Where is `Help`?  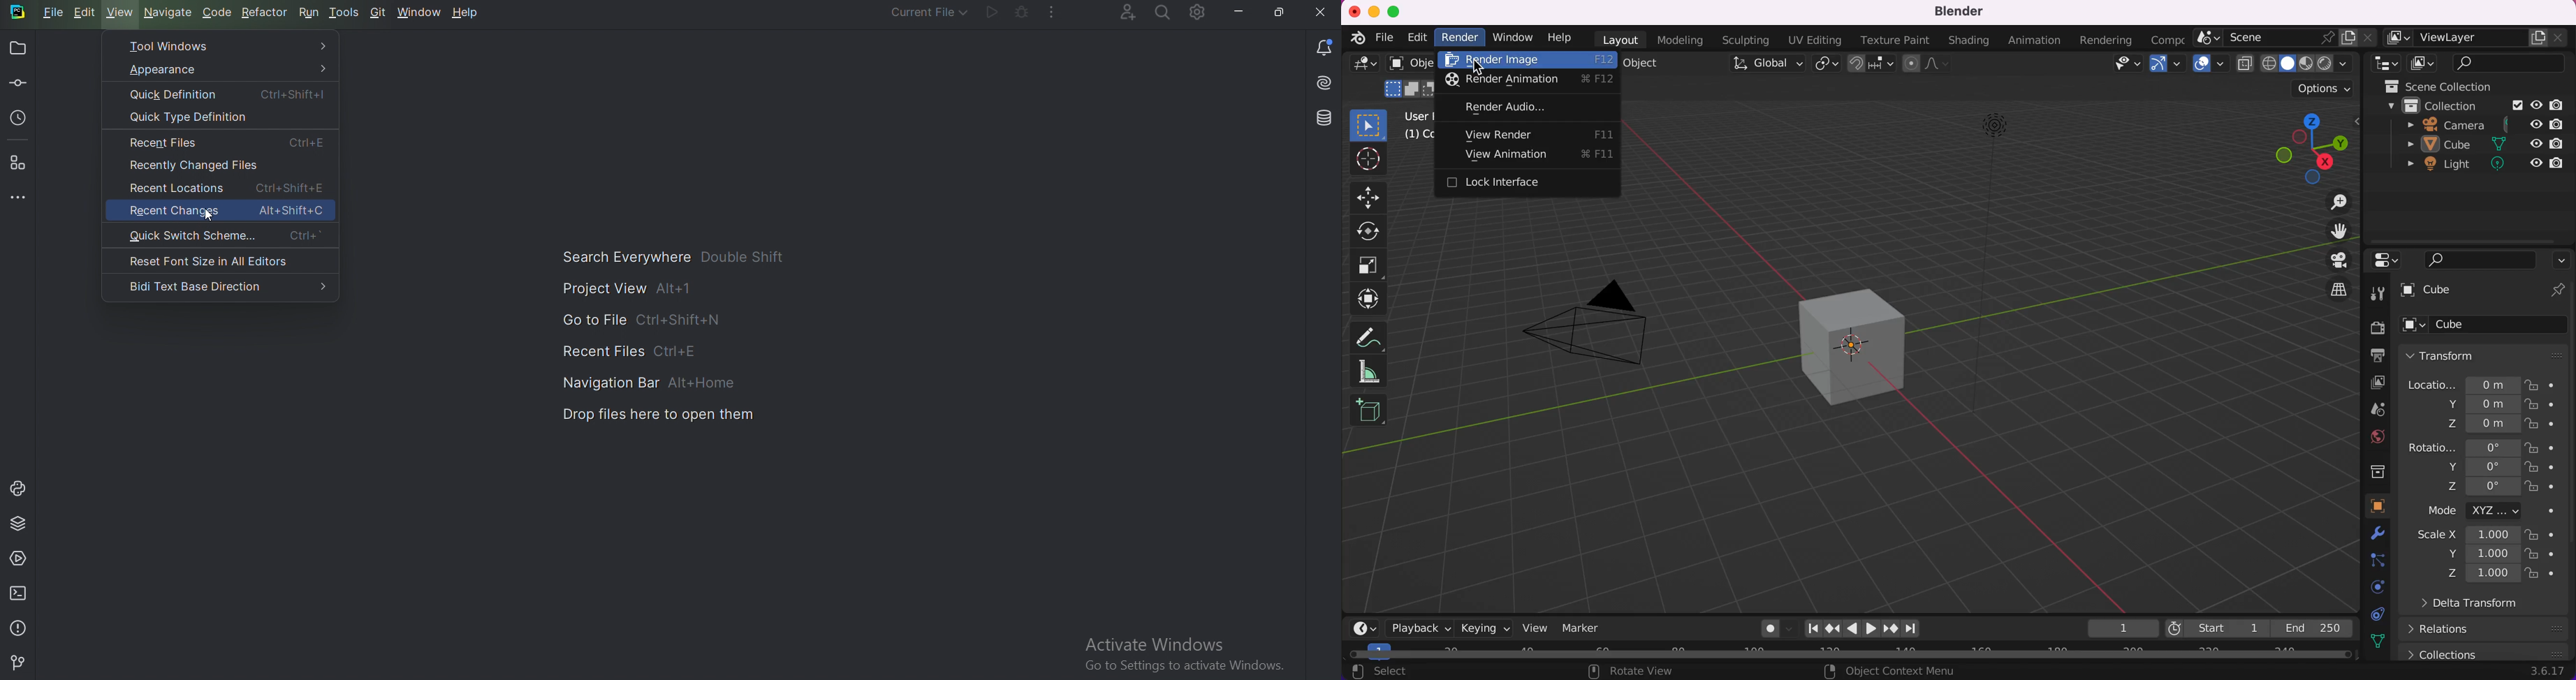 Help is located at coordinates (464, 12).